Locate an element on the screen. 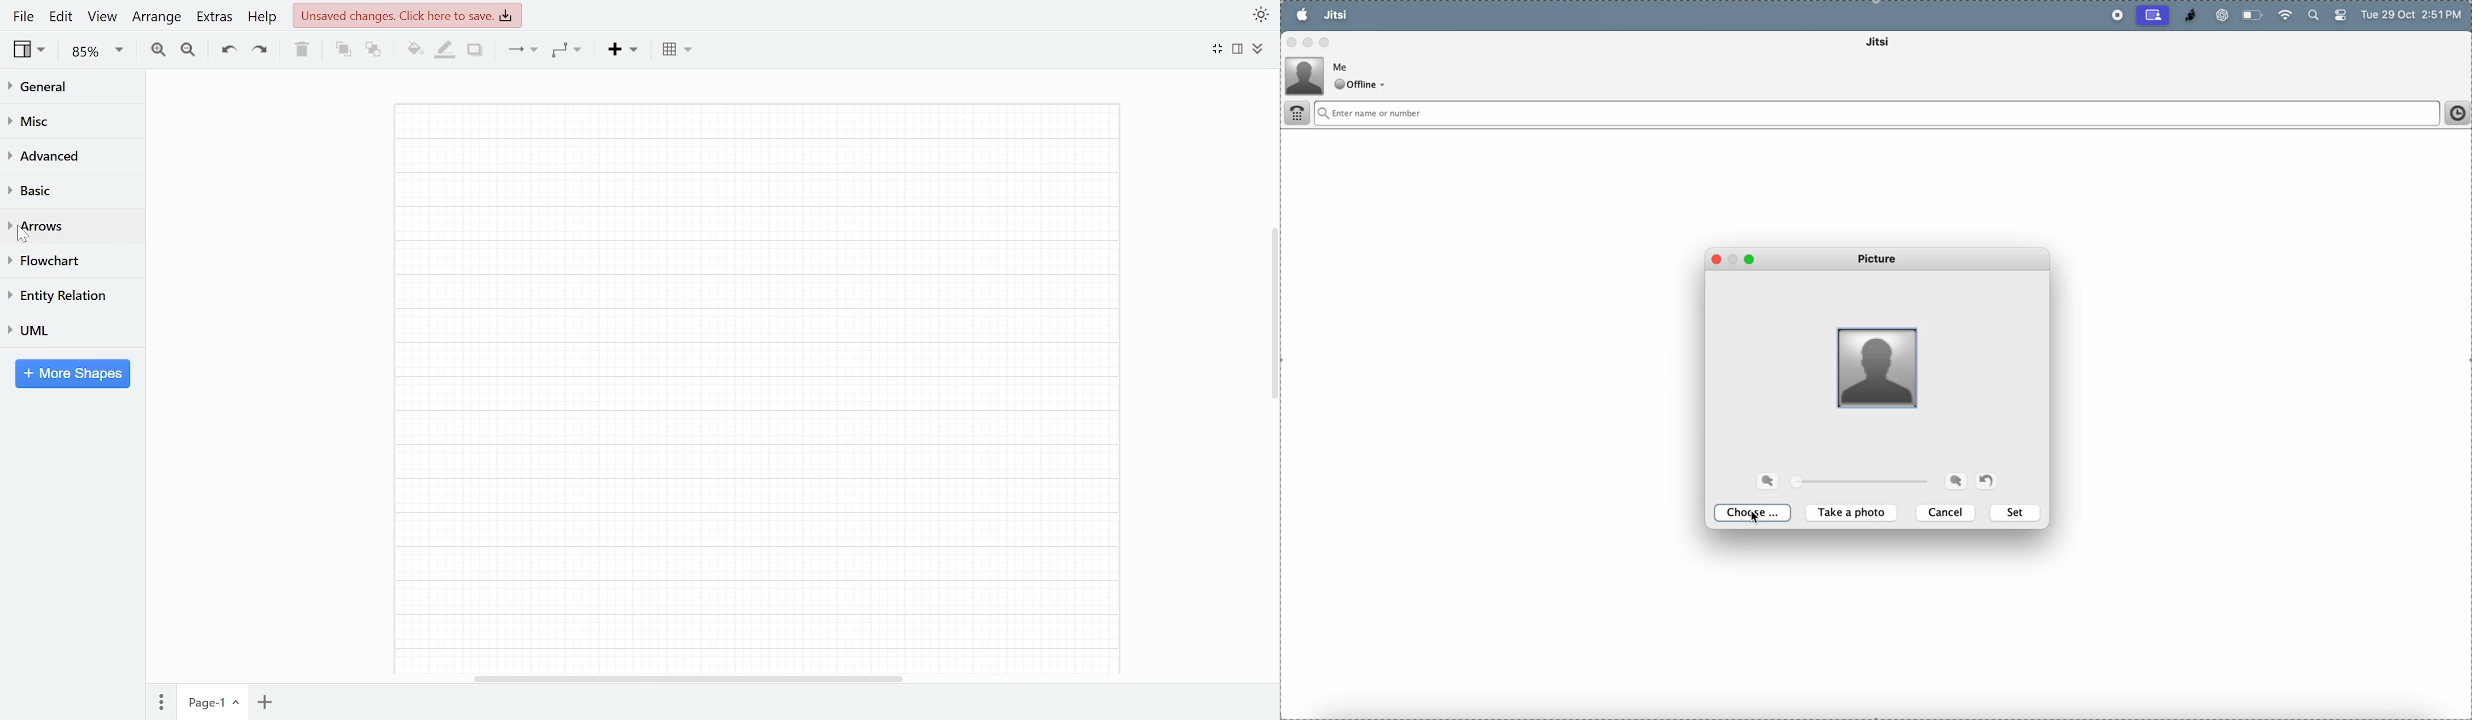  jitsi is located at coordinates (2186, 15).